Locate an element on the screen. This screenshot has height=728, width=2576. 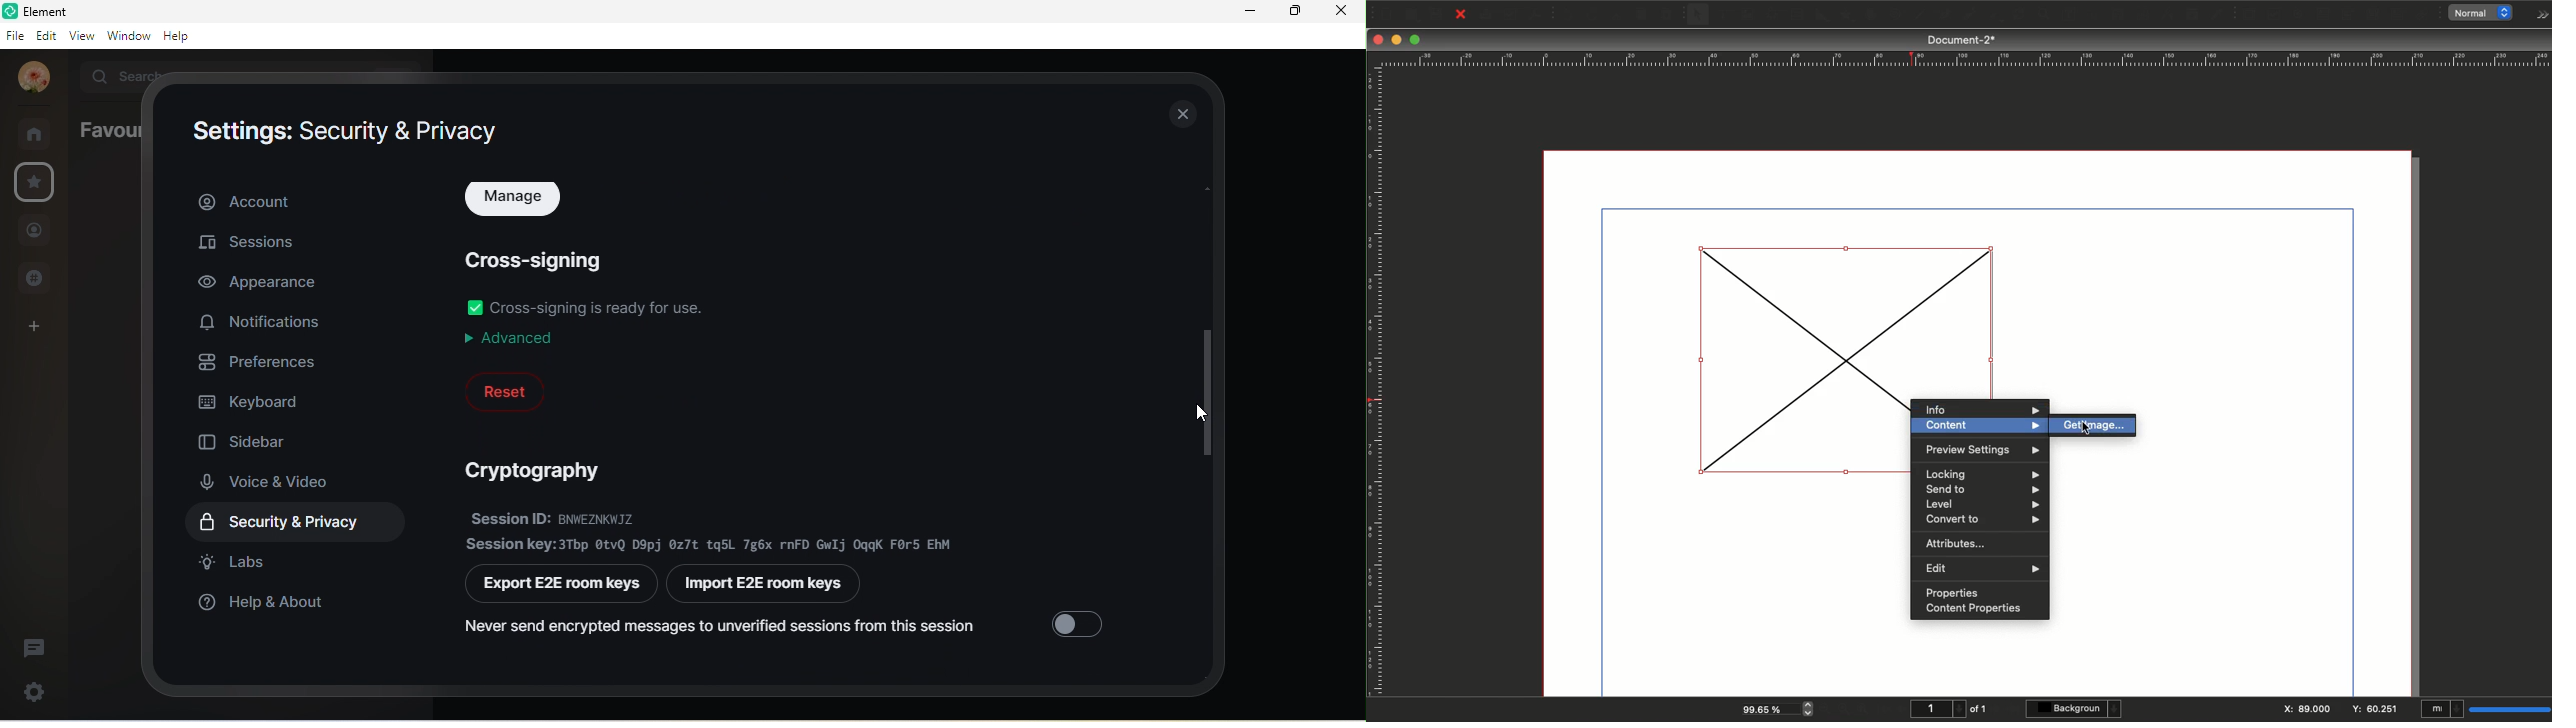
Text frame is located at coordinates (1723, 16).